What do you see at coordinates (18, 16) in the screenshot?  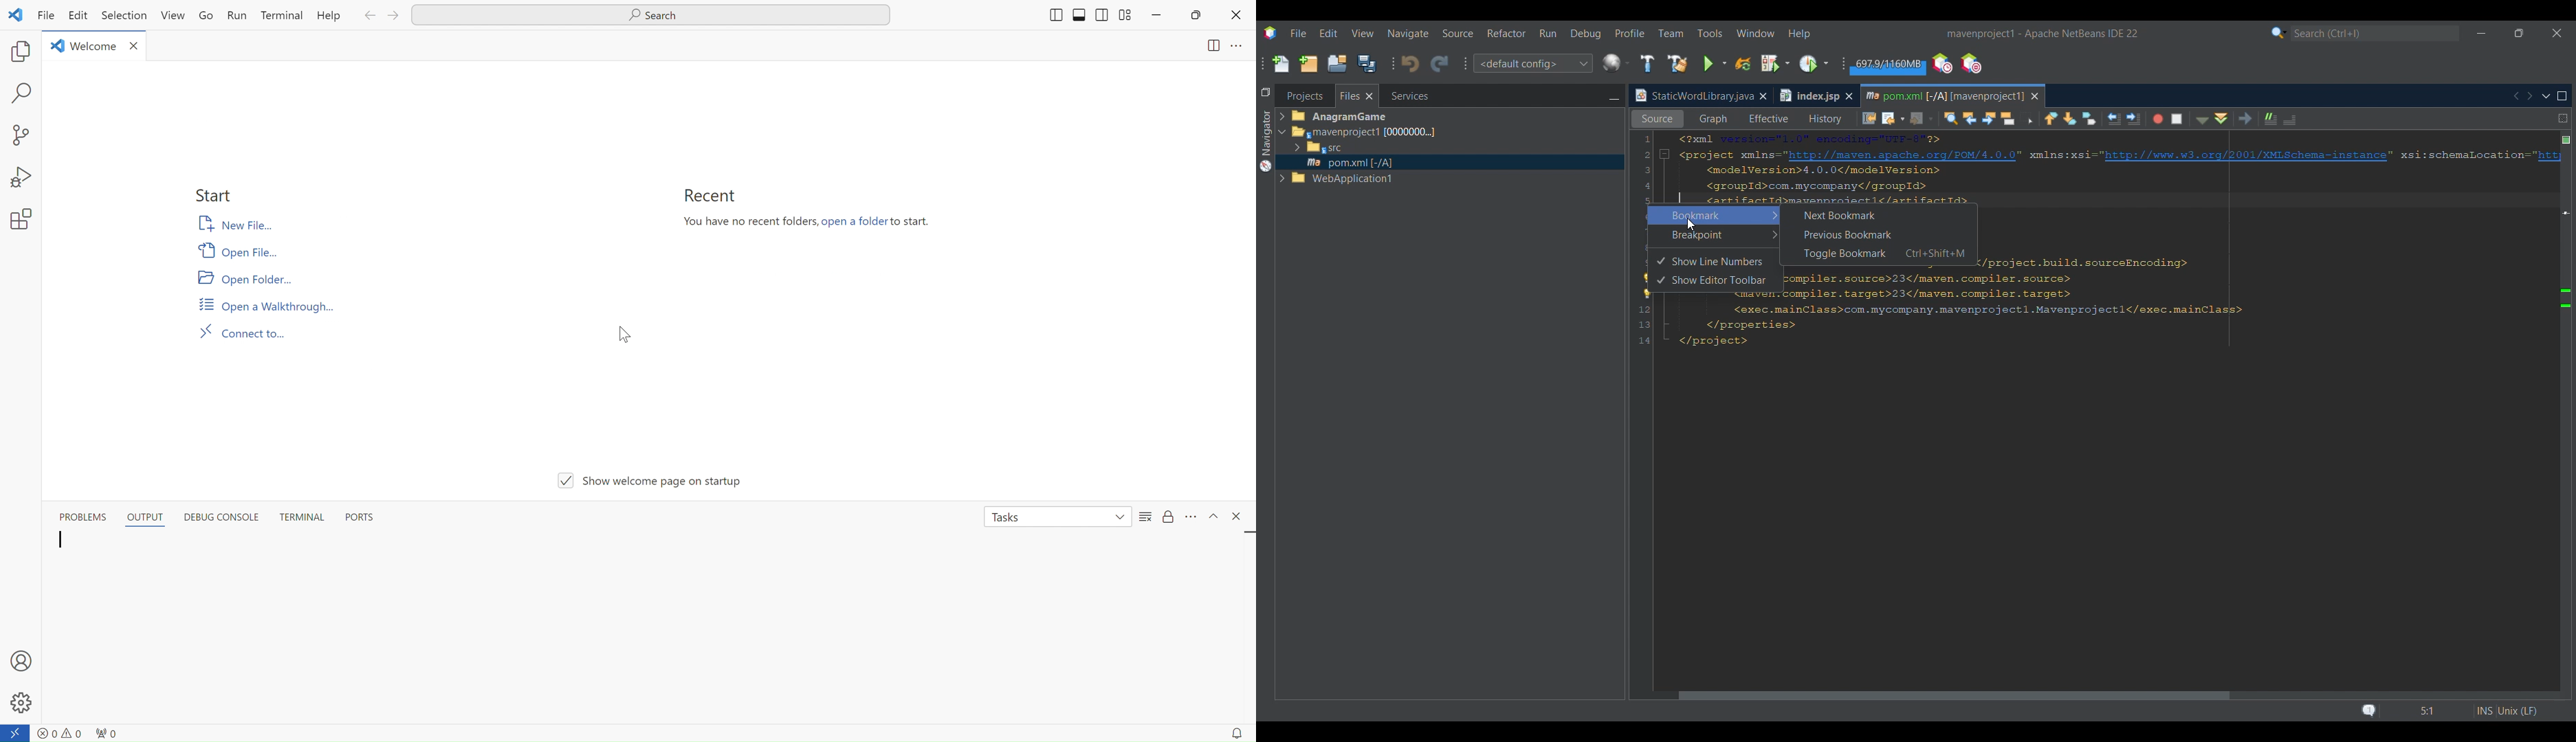 I see `logo` at bounding box center [18, 16].